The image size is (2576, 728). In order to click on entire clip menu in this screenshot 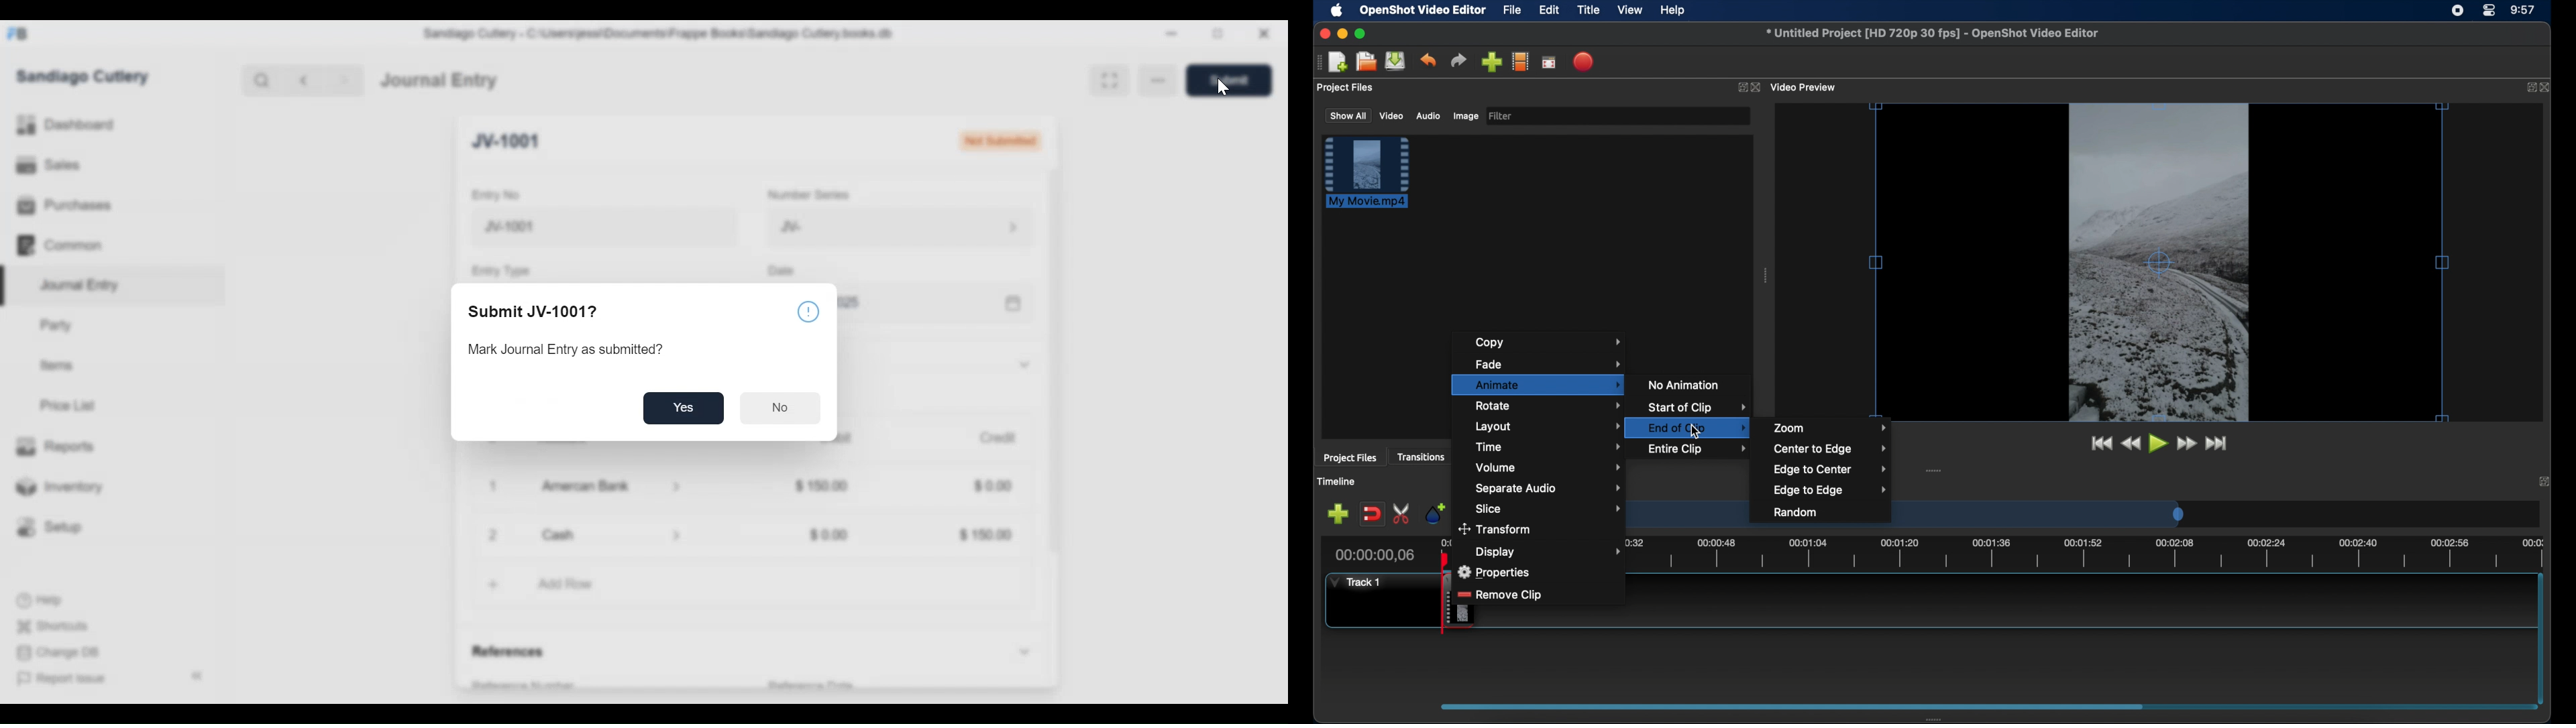, I will do `click(1697, 448)`.